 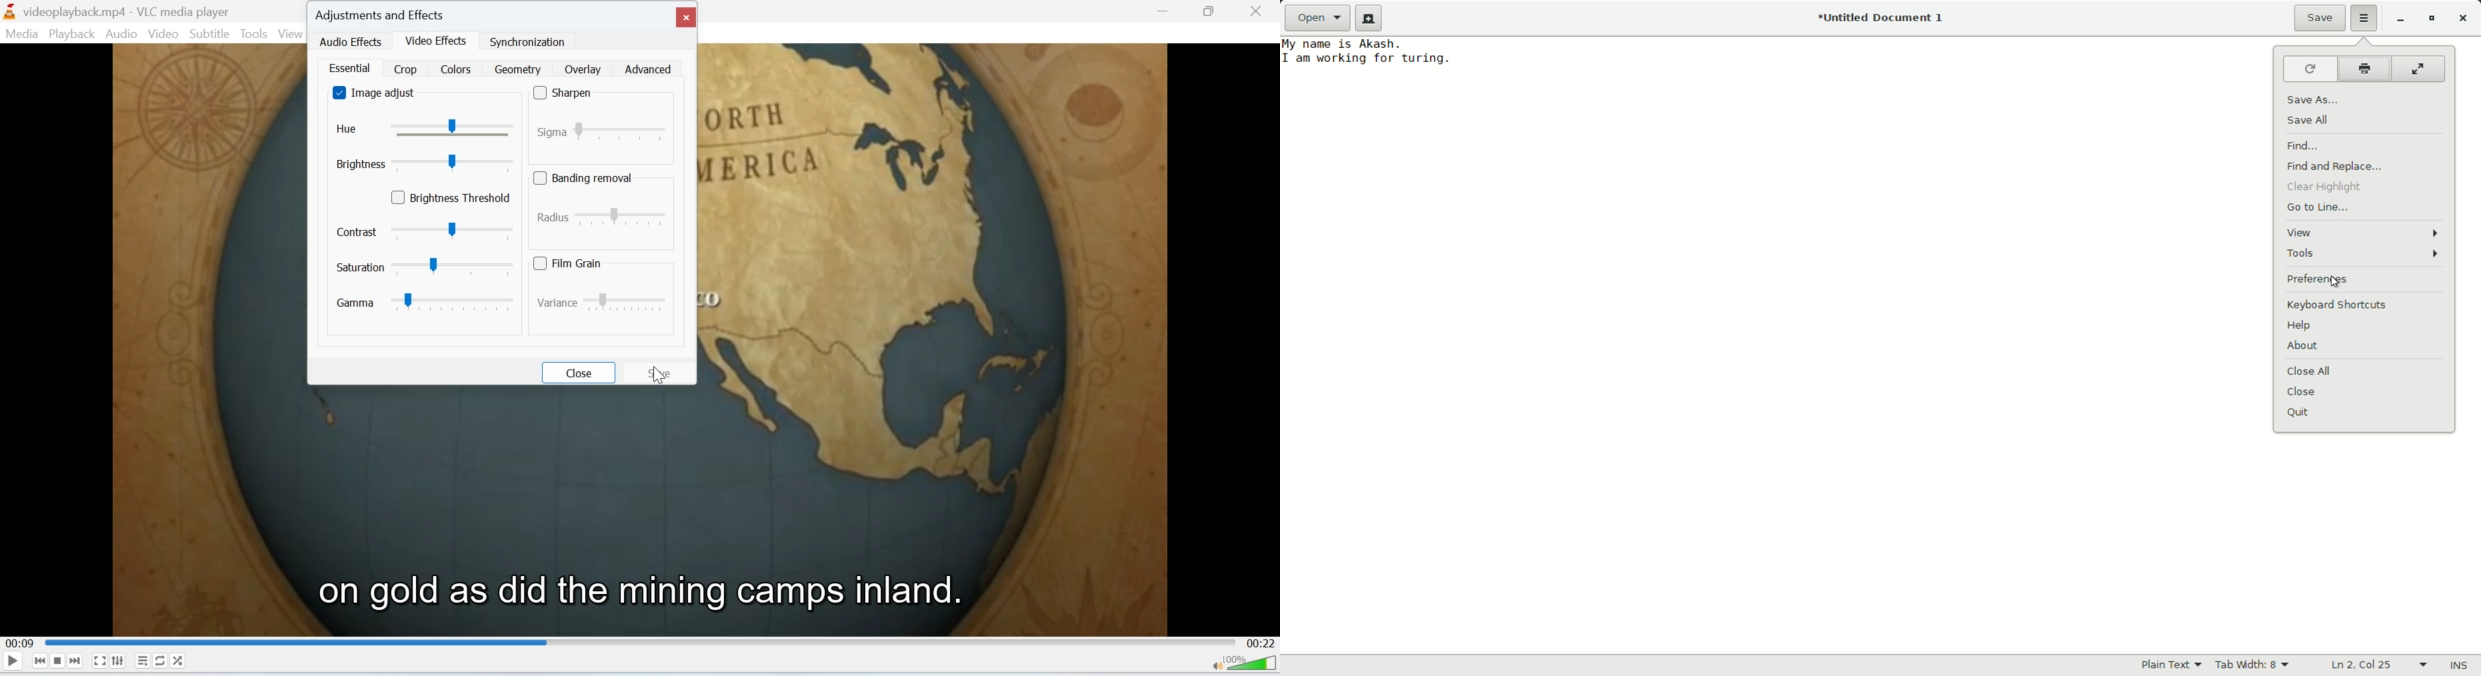 What do you see at coordinates (607, 129) in the screenshot?
I see `sigma` at bounding box center [607, 129].